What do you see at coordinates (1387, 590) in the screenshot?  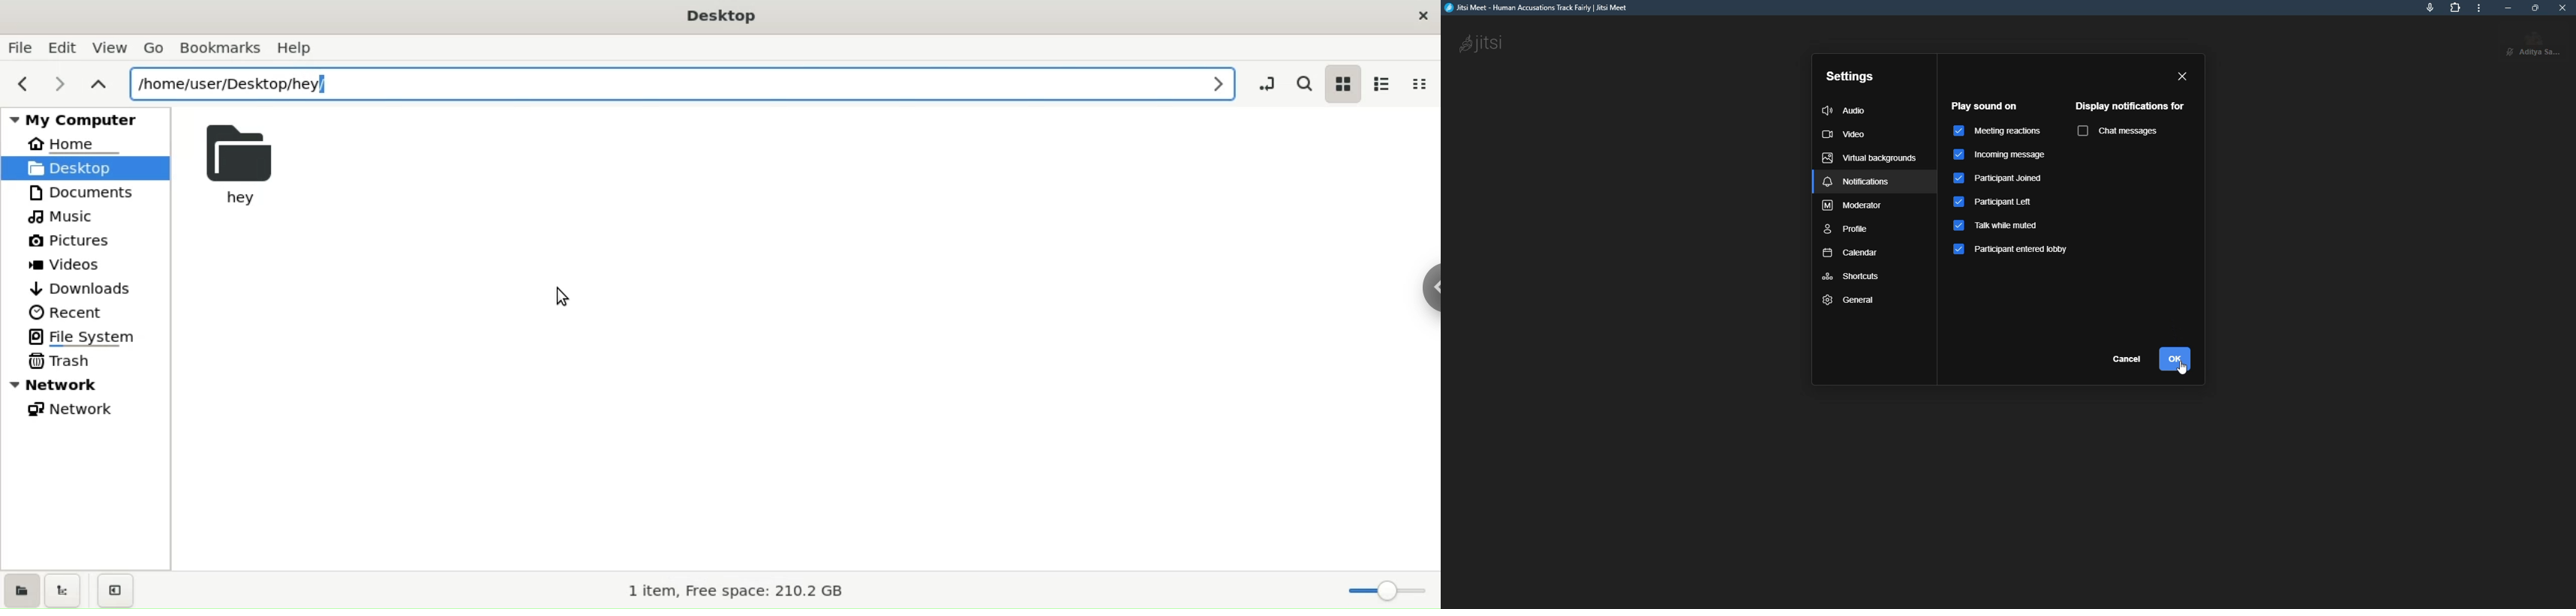 I see `zoom Slider` at bounding box center [1387, 590].